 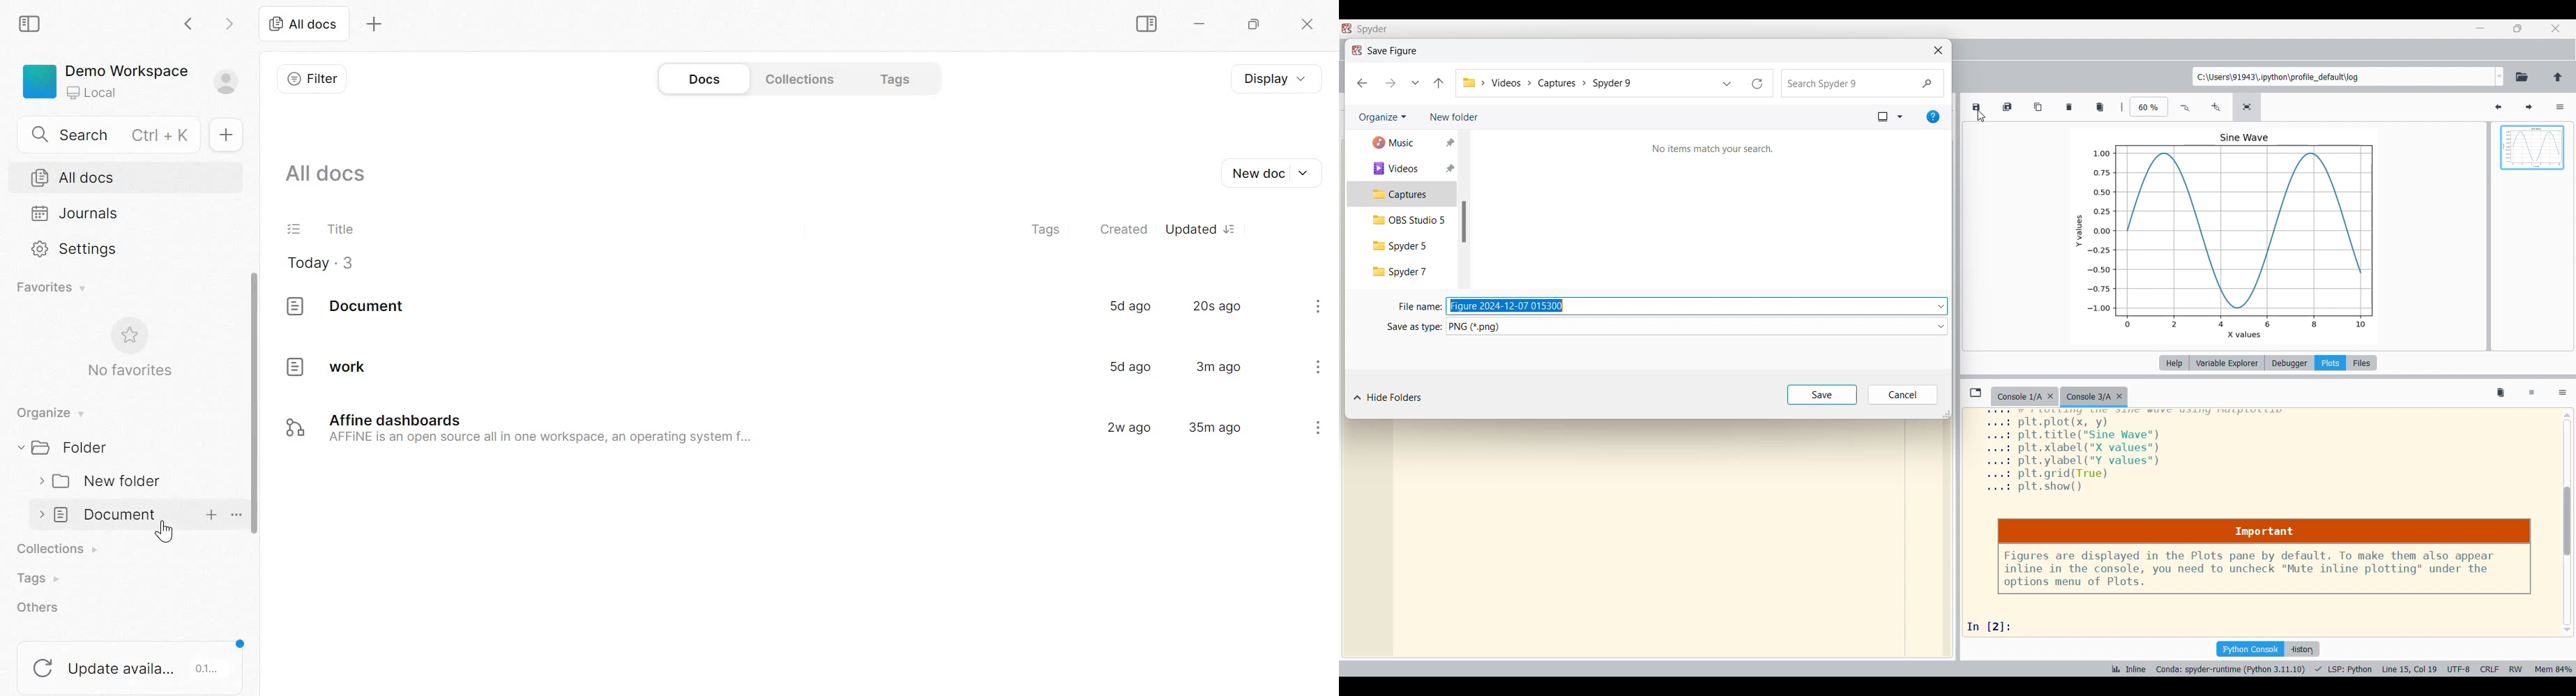 I want to click on Plots, so click(x=2330, y=363).